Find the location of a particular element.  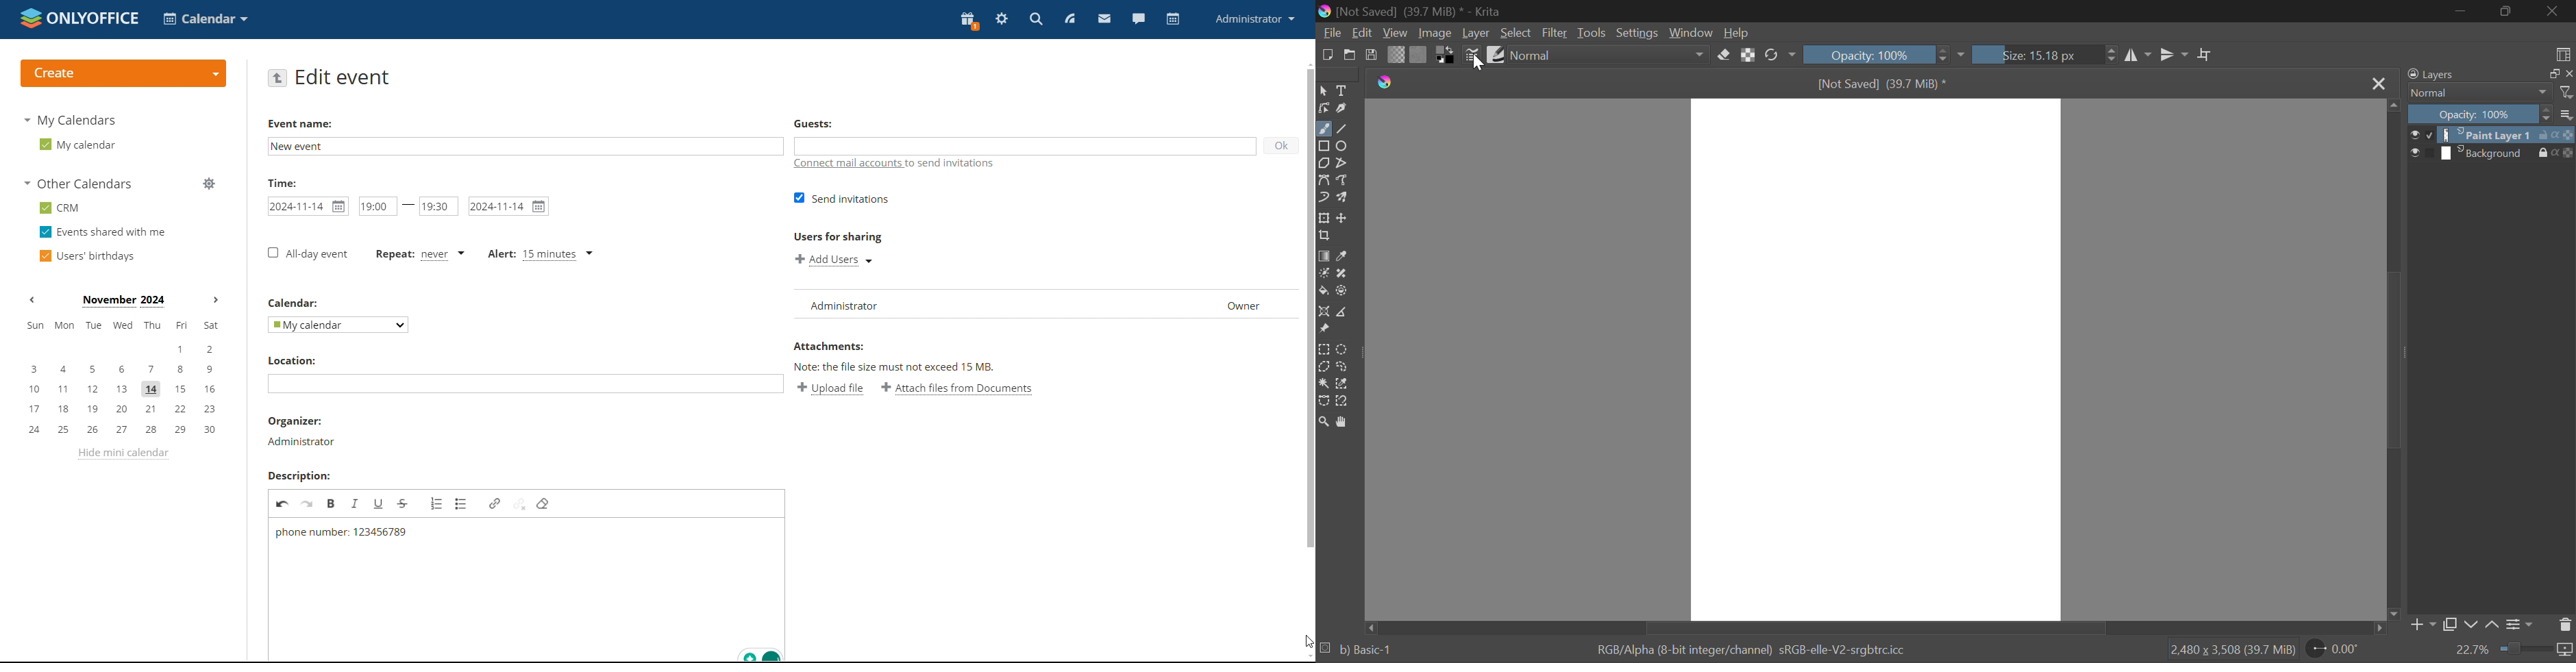

Smart Patch Tool is located at coordinates (1343, 272).